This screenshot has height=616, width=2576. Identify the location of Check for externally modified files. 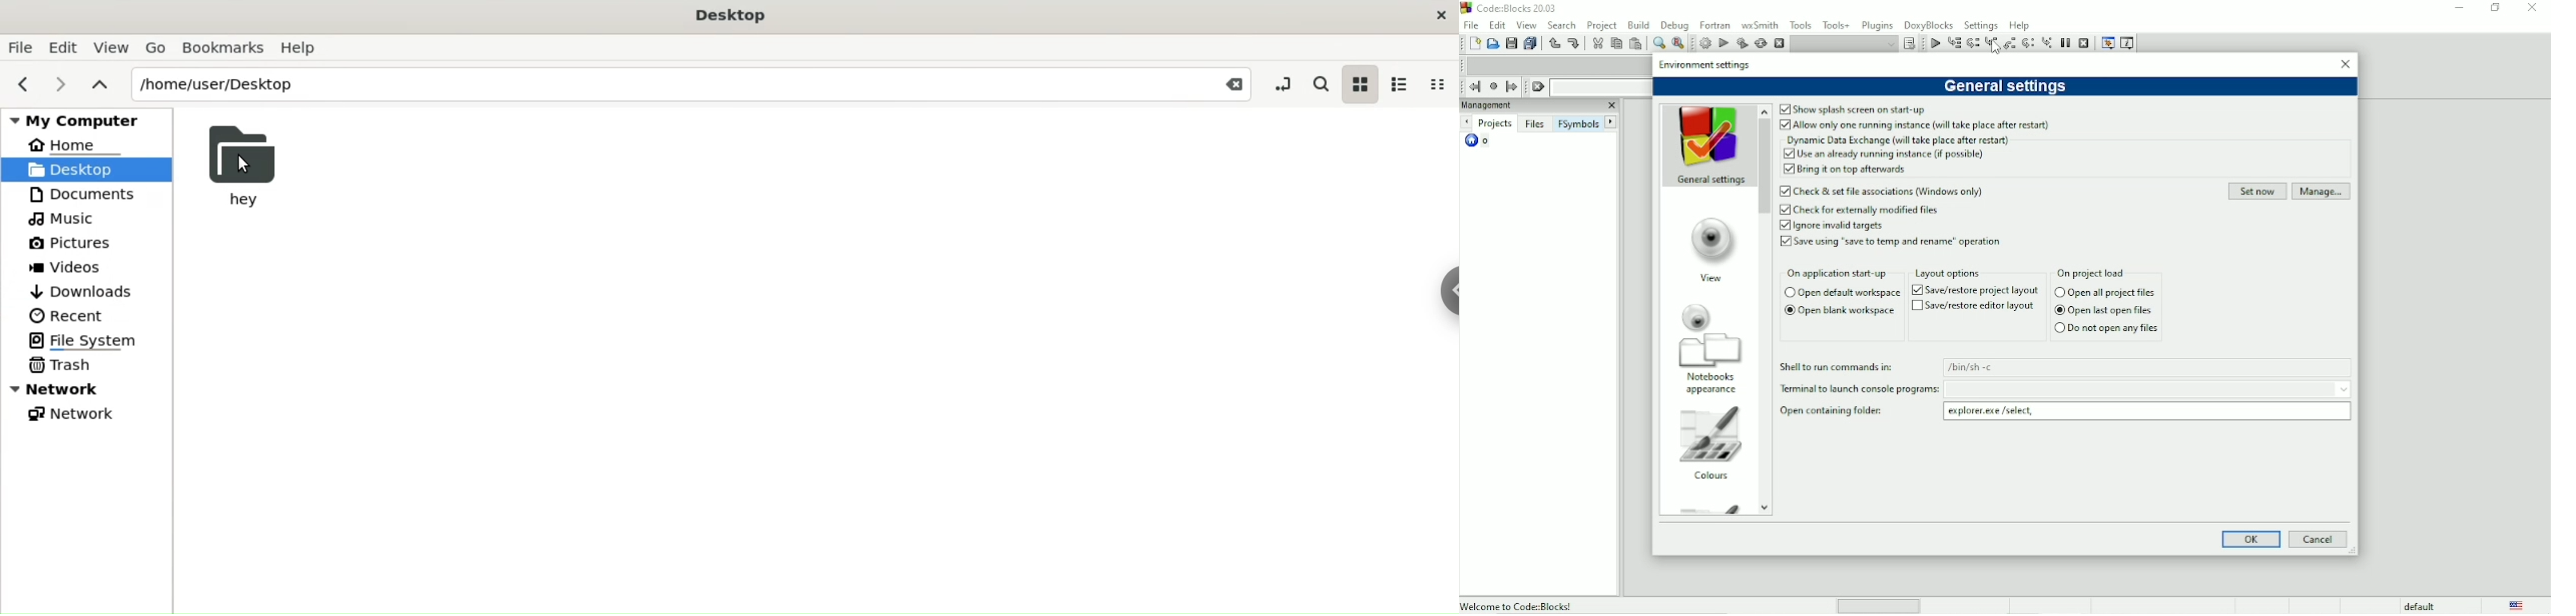
(1864, 208).